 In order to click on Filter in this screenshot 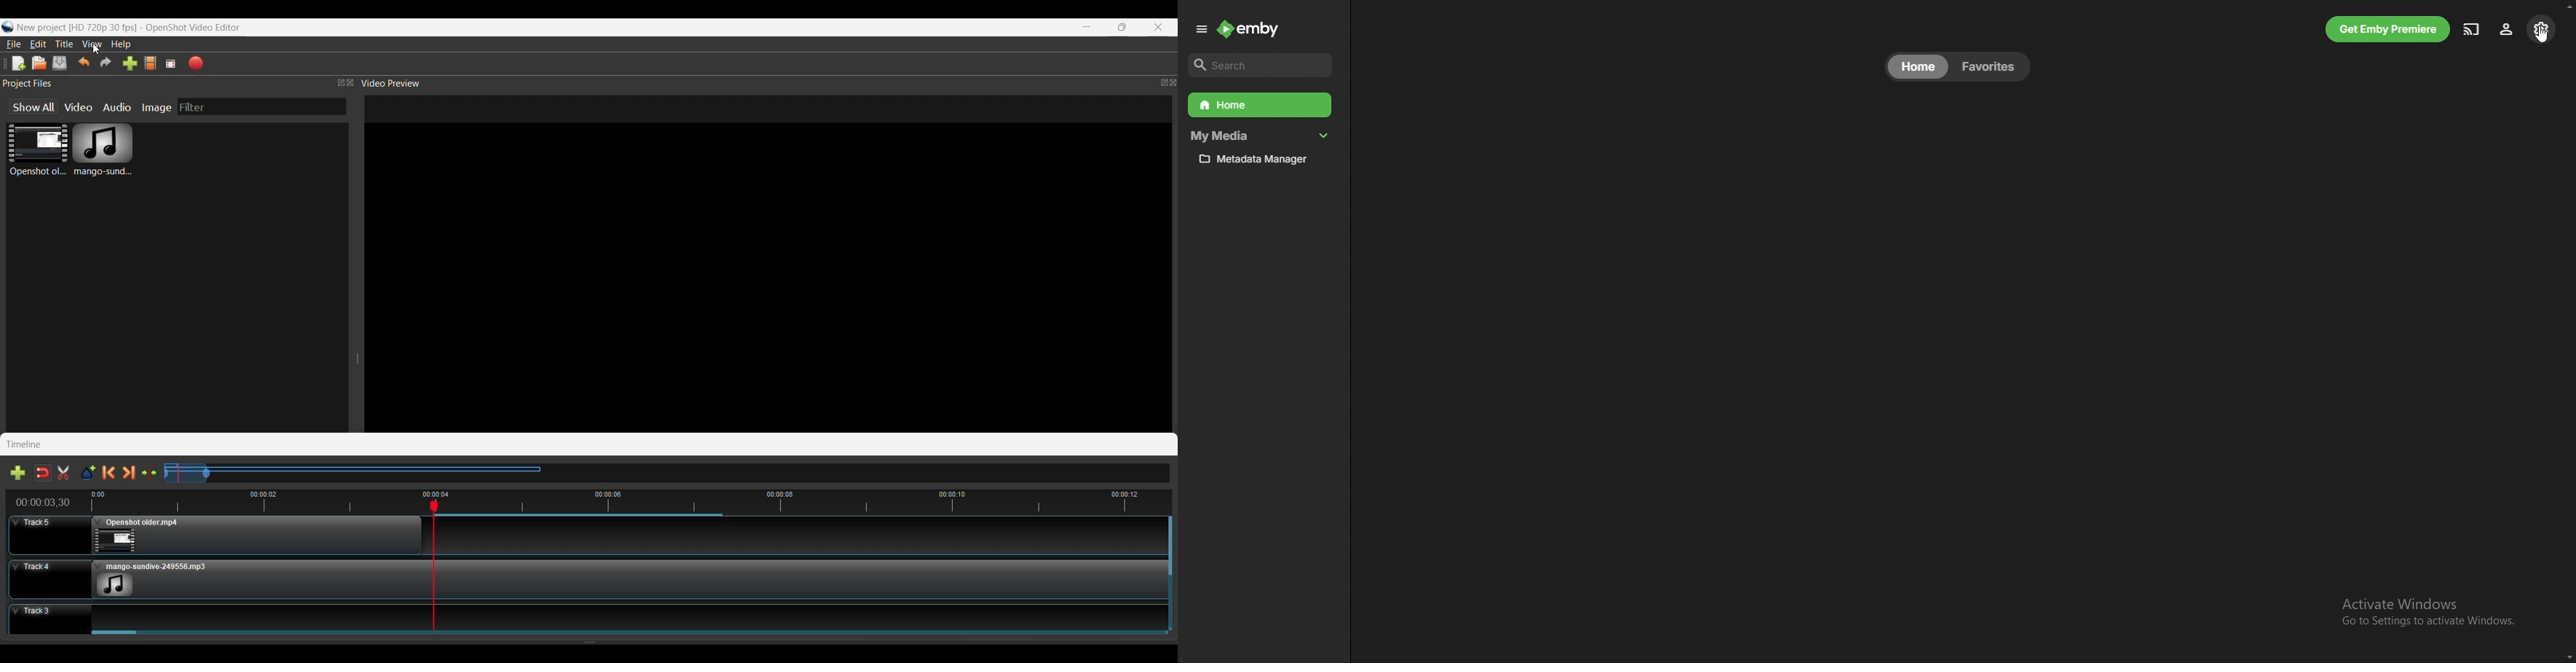, I will do `click(262, 106)`.